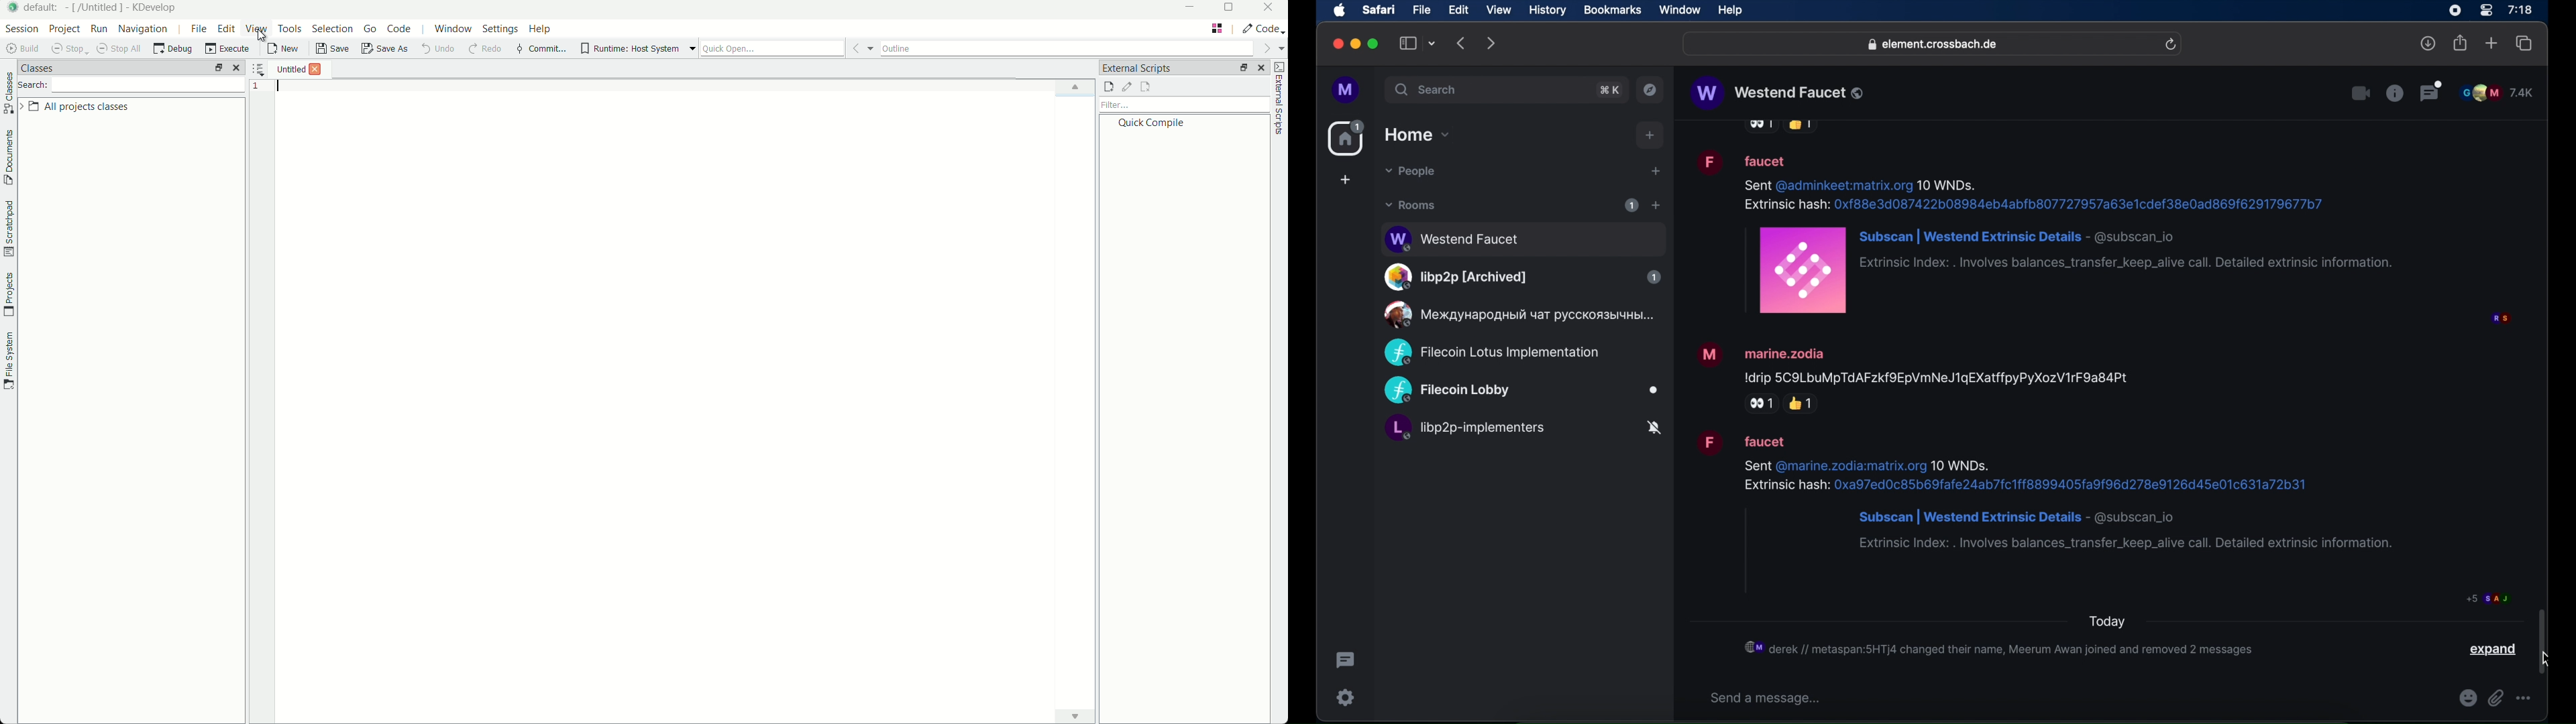  Describe the element at coordinates (2049, 491) in the screenshot. I see `message` at that location.